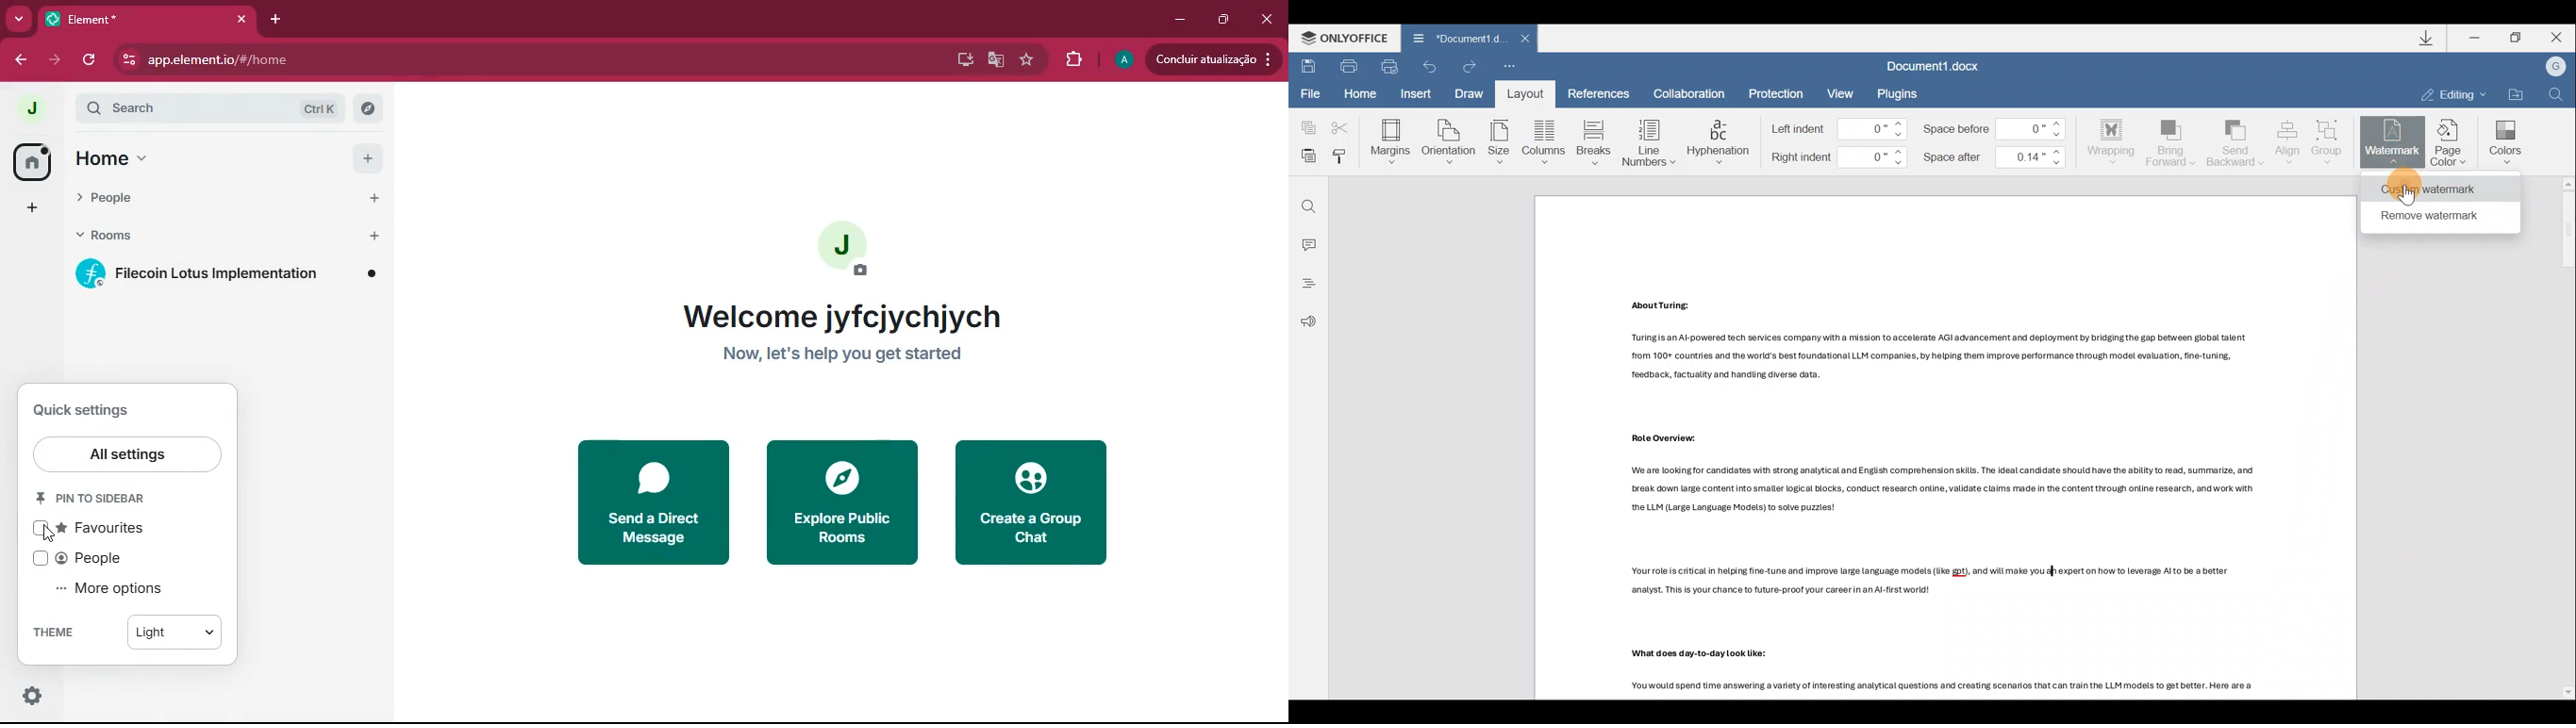 The height and width of the screenshot is (728, 2576). Describe the element at coordinates (961, 62) in the screenshot. I see `desktop` at that location.